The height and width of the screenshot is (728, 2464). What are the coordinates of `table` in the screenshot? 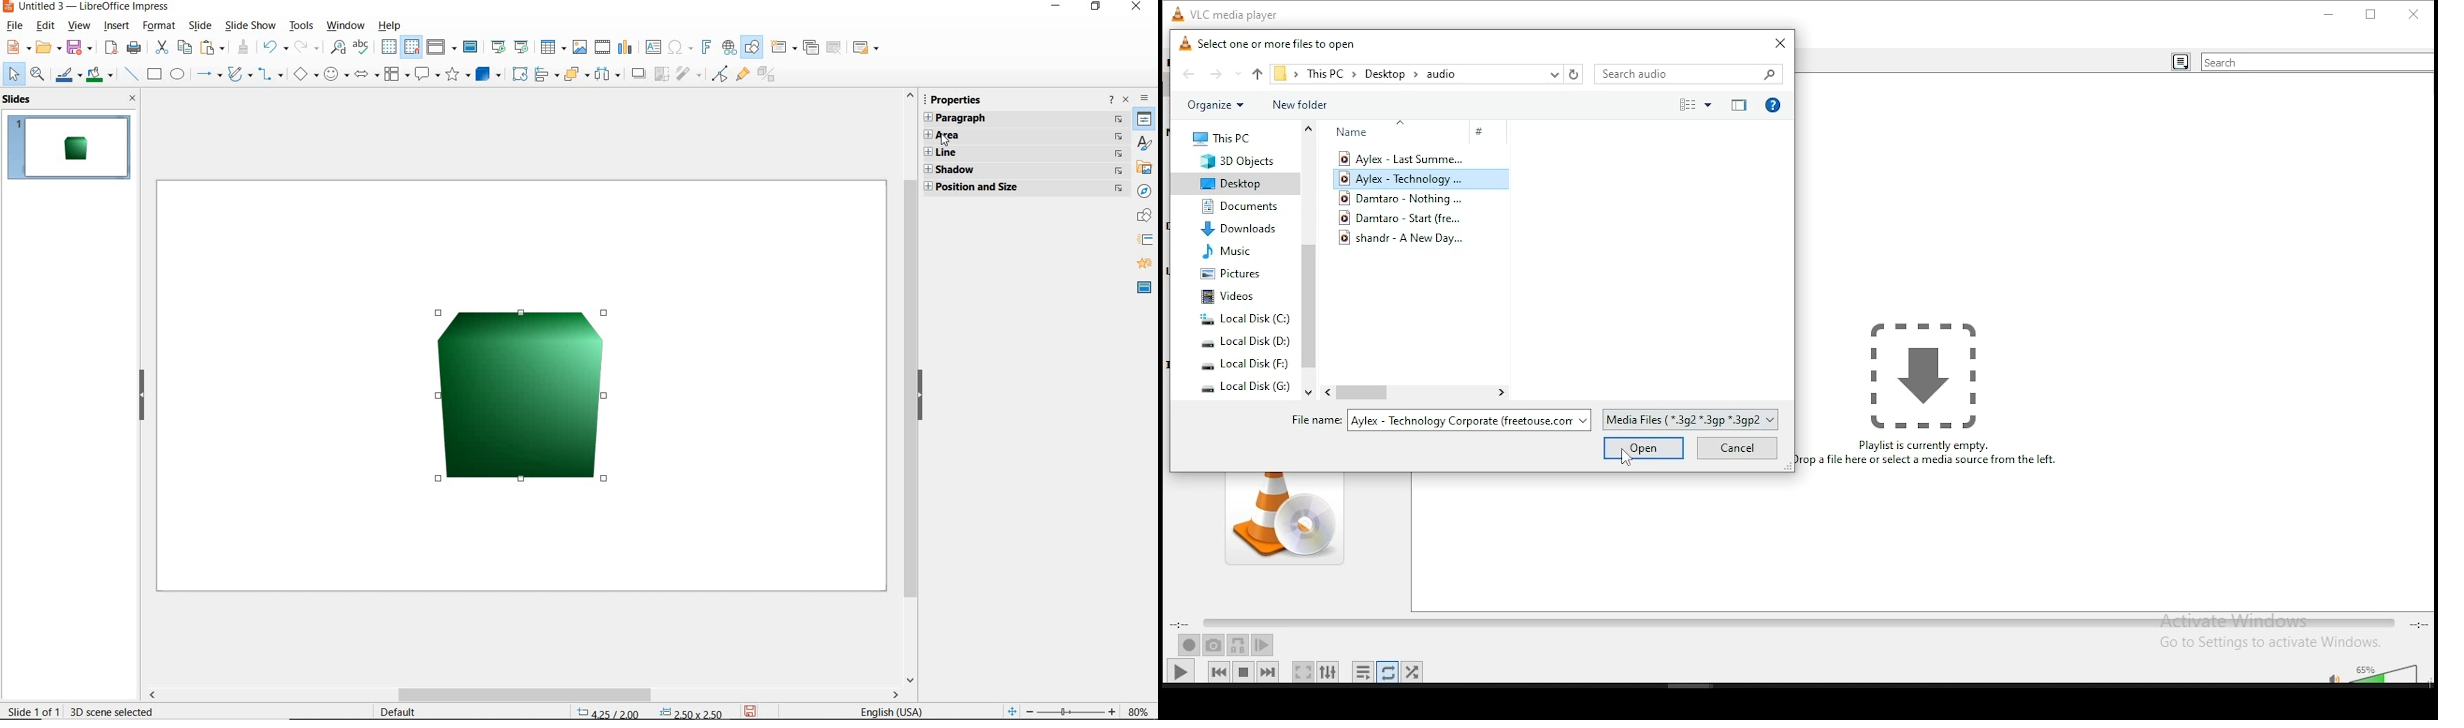 It's located at (552, 46).